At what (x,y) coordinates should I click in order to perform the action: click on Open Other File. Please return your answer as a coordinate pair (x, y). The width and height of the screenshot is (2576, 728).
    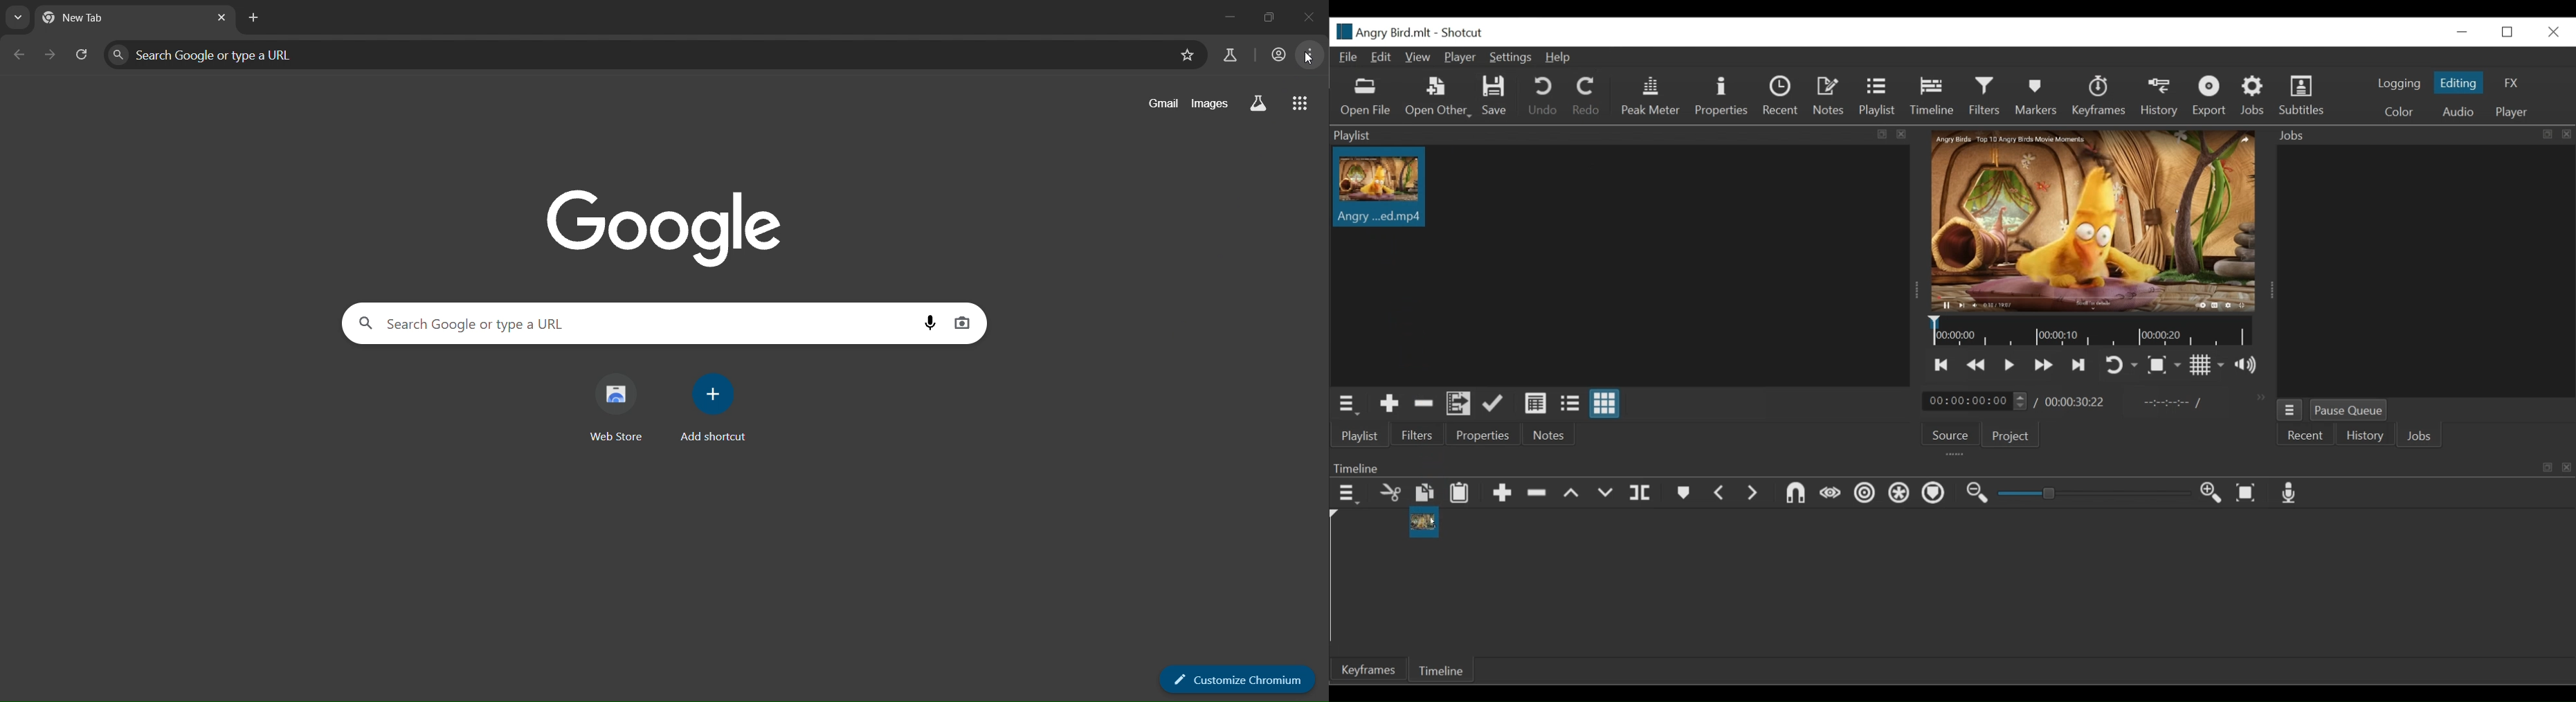
    Looking at the image, I should click on (1436, 97).